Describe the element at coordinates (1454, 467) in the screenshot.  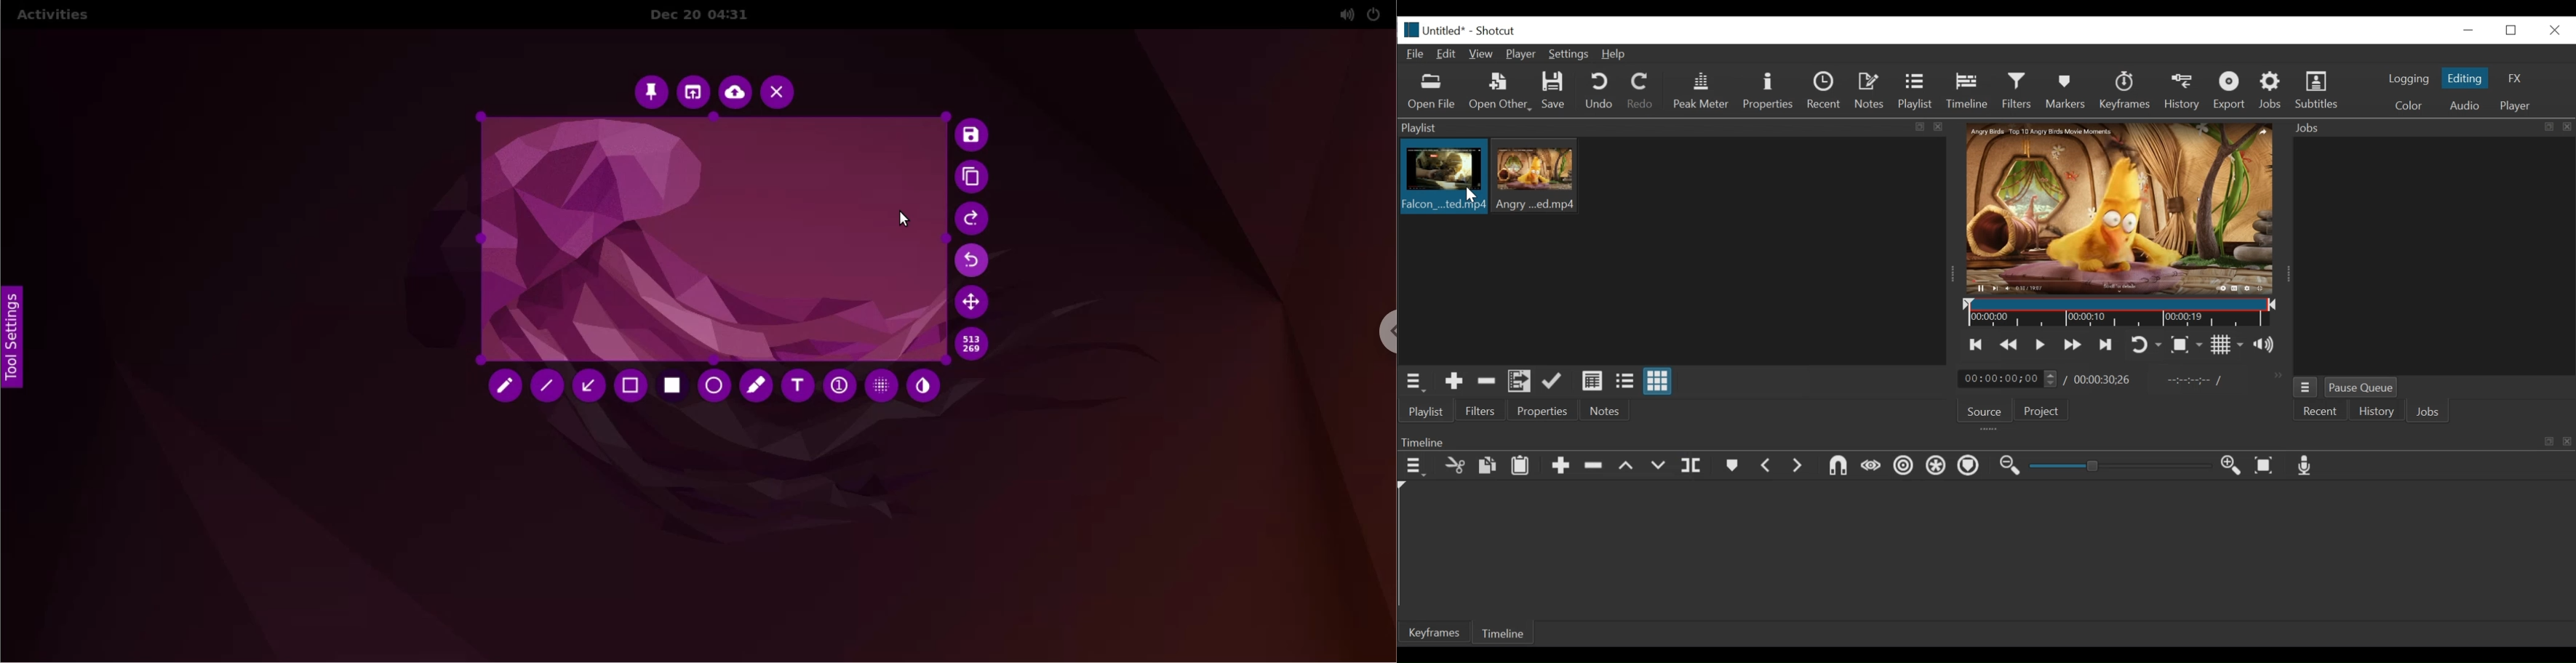
I see `cut` at that location.